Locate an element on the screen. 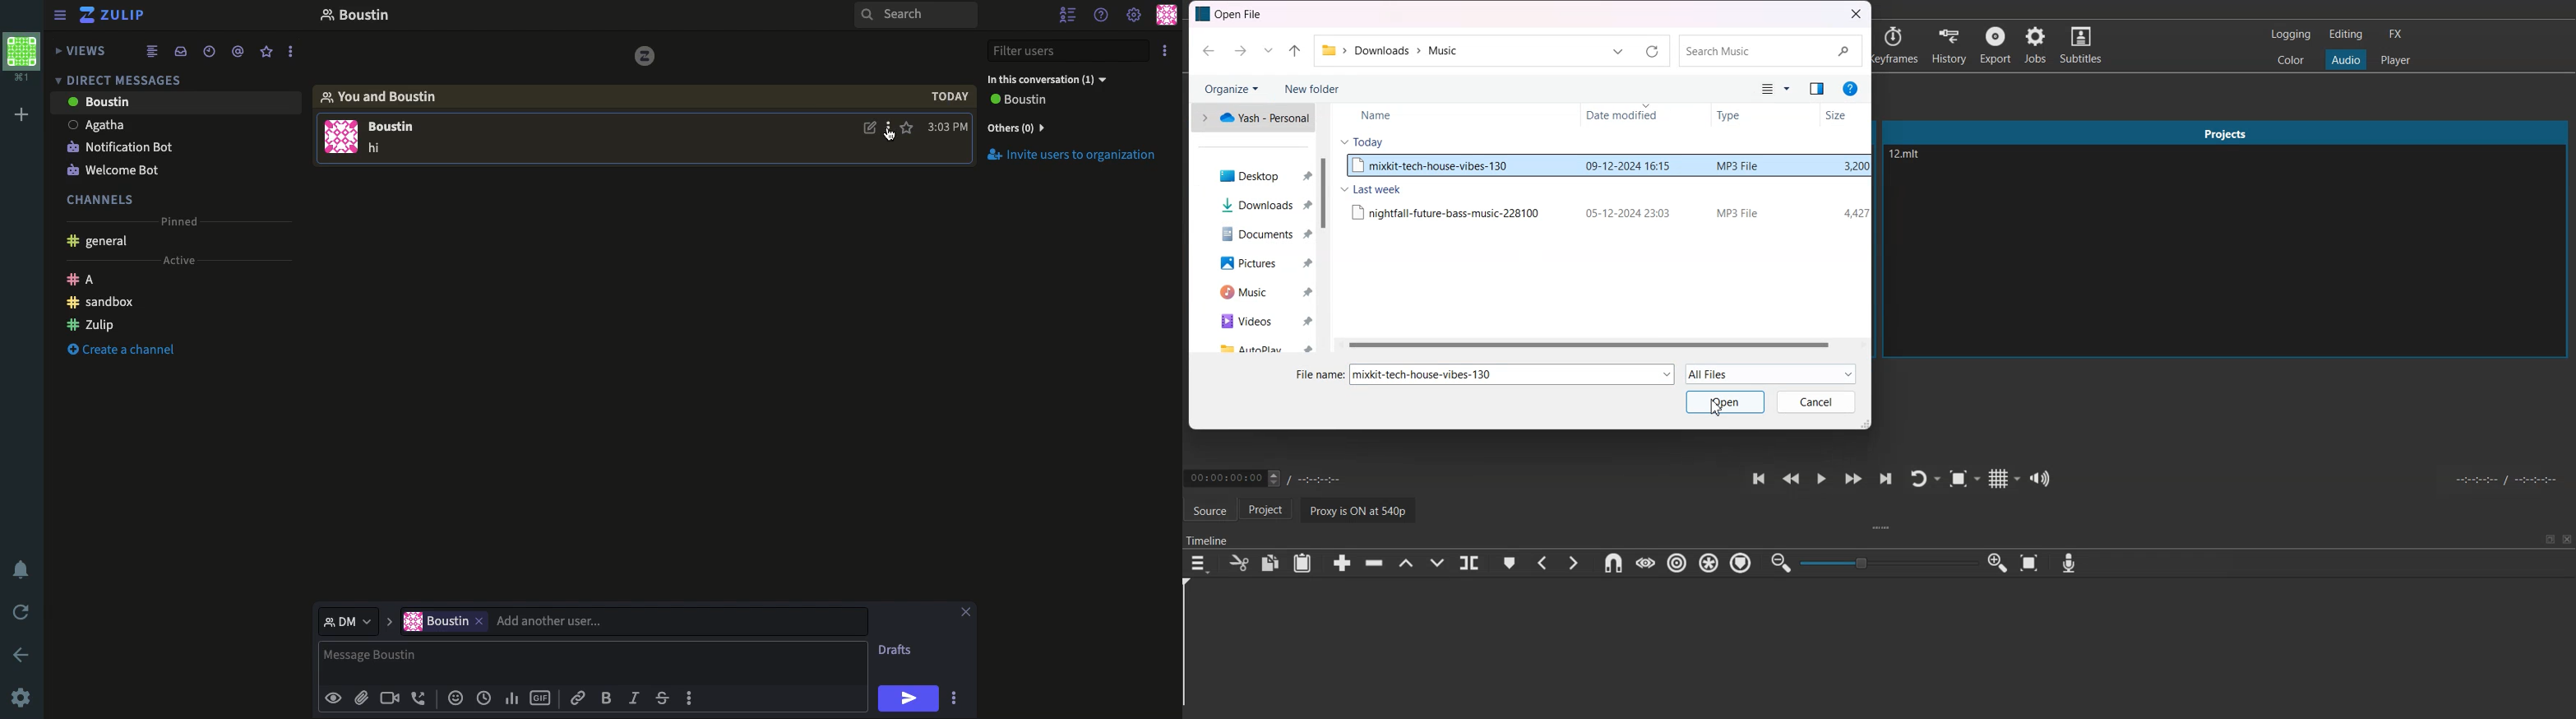 The width and height of the screenshot is (2576, 728). A is located at coordinates (86, 278).